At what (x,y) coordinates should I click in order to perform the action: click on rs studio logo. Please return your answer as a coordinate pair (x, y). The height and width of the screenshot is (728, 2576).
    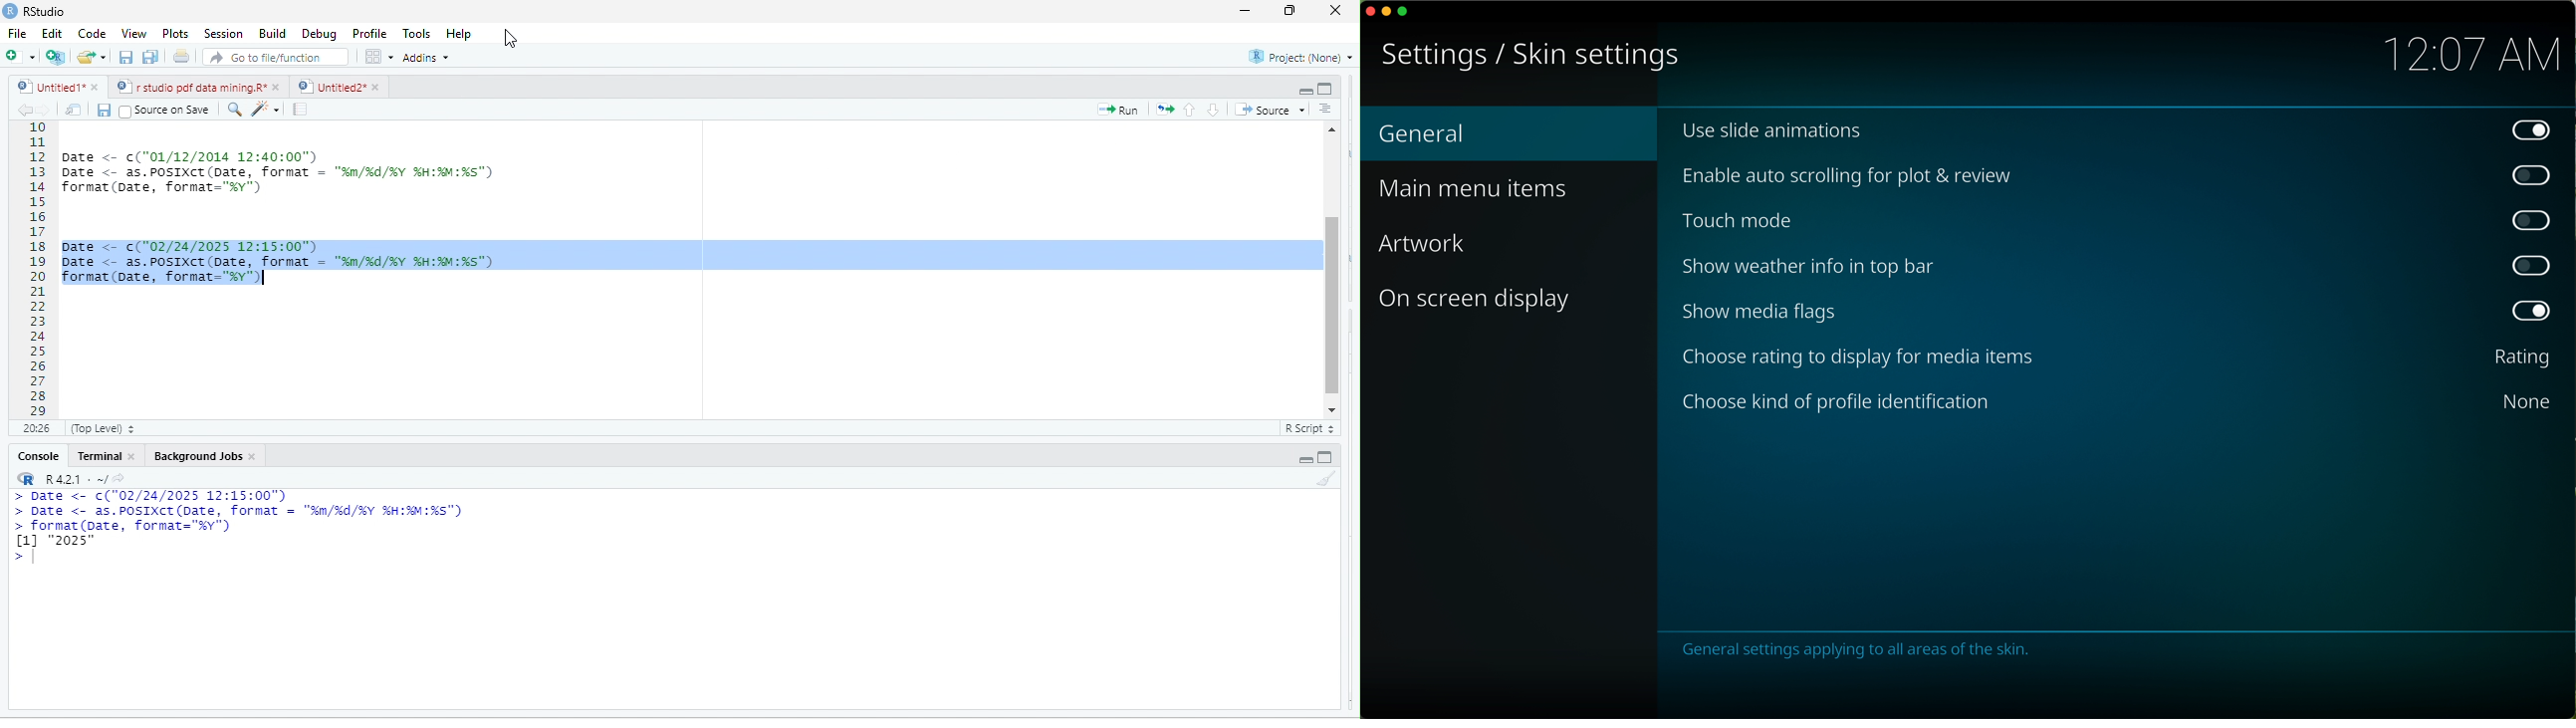
    Looking at the image, I should click on (12, 10).